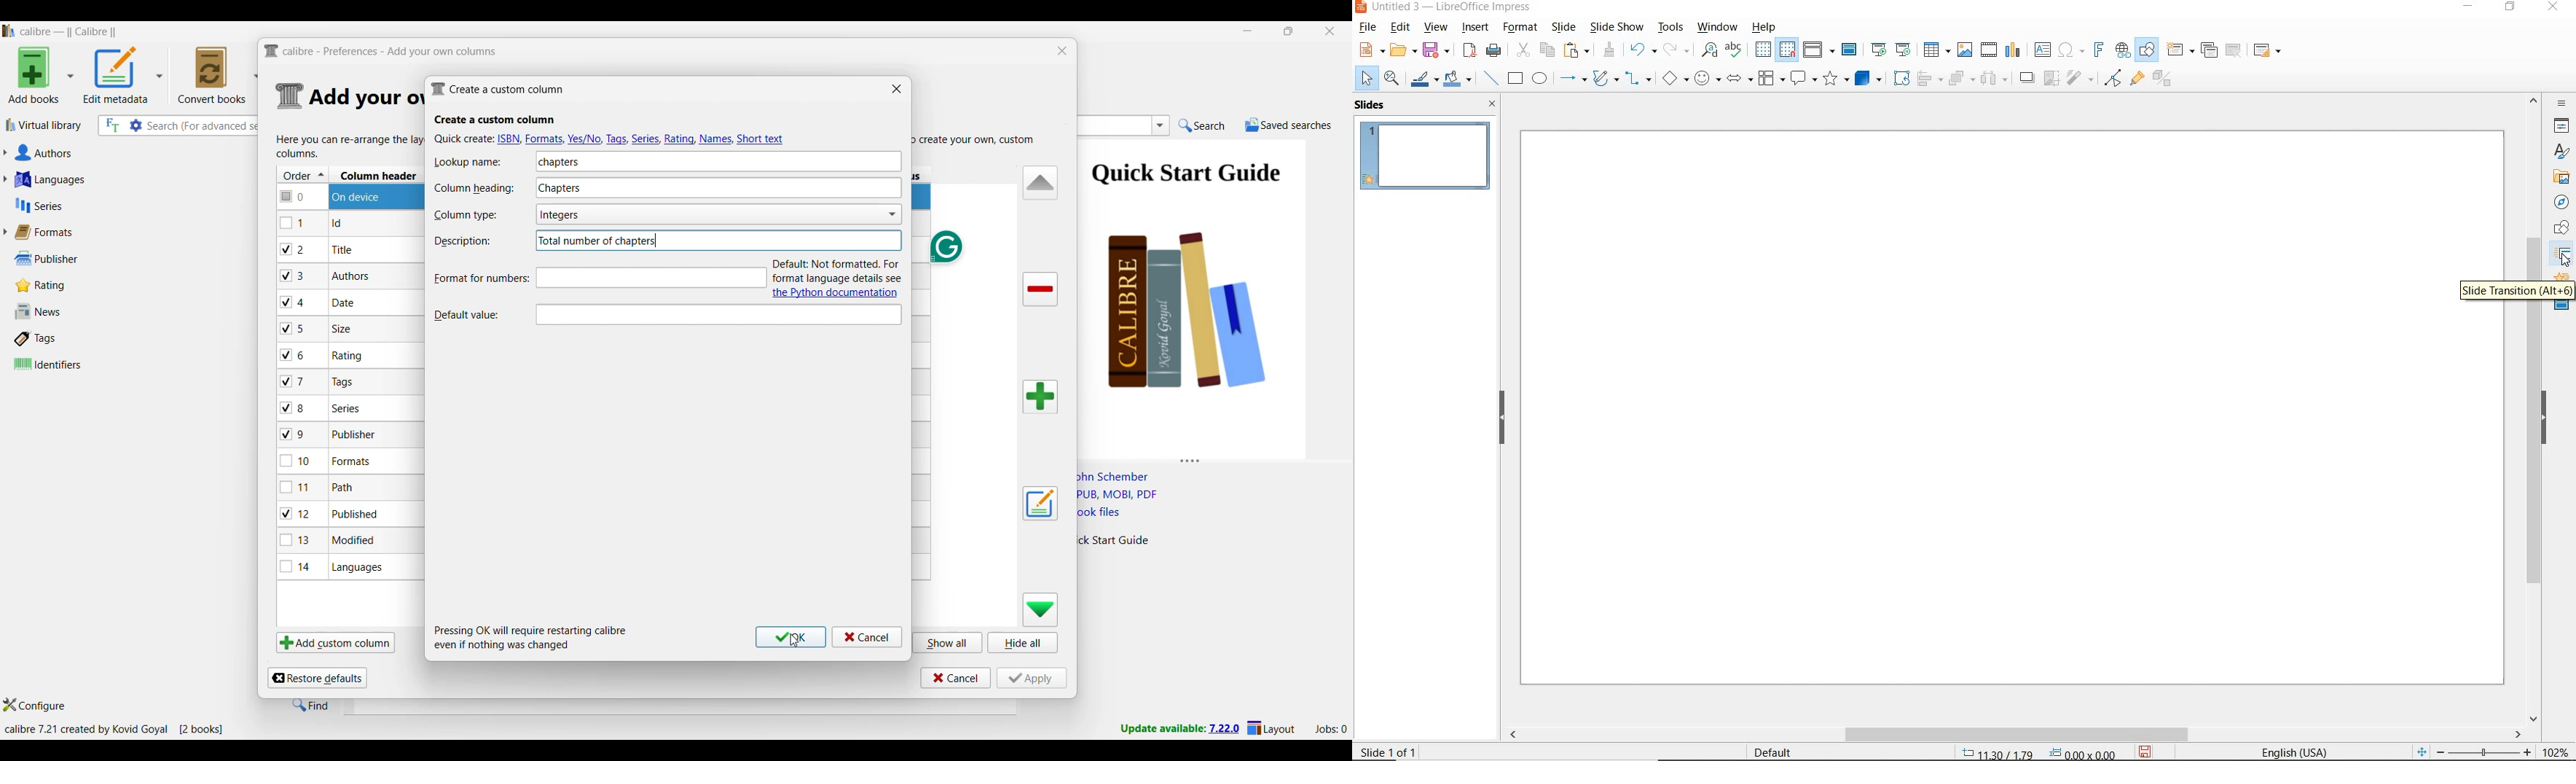 This screenshot has width=2576, height=784. I want to click on checkbox - 14, so click(296, 566).